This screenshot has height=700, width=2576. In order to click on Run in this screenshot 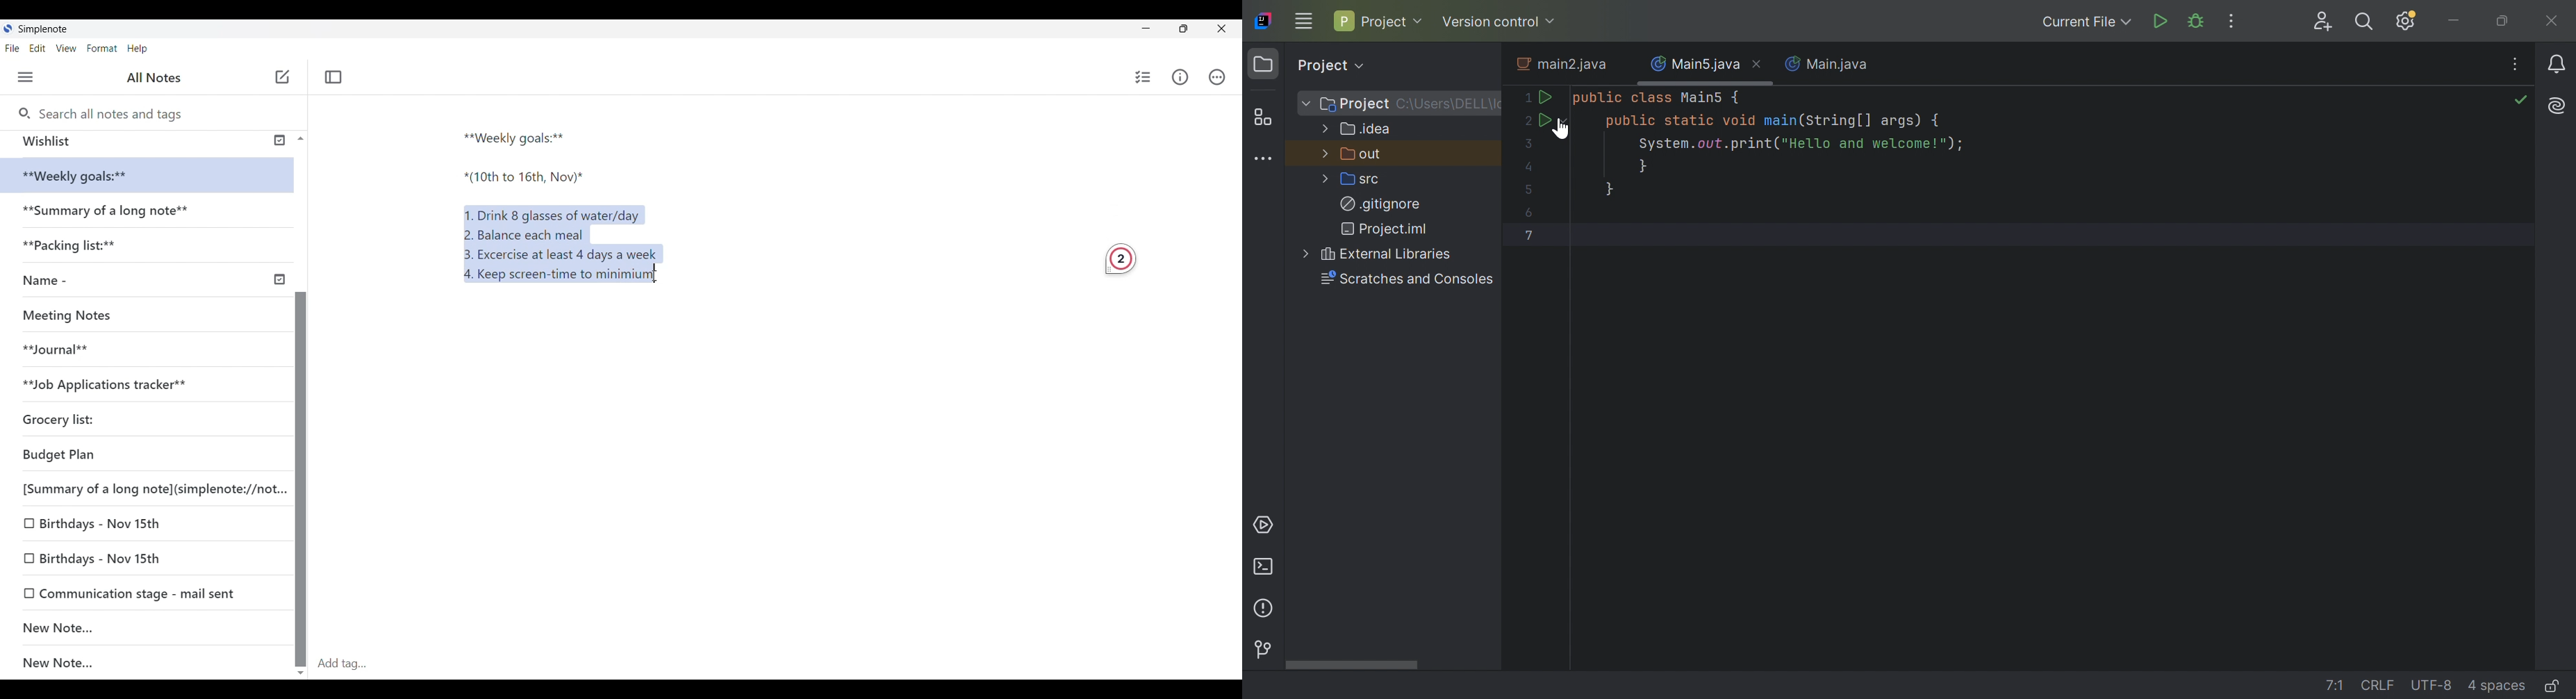, I will do `click(2160, 22)`.